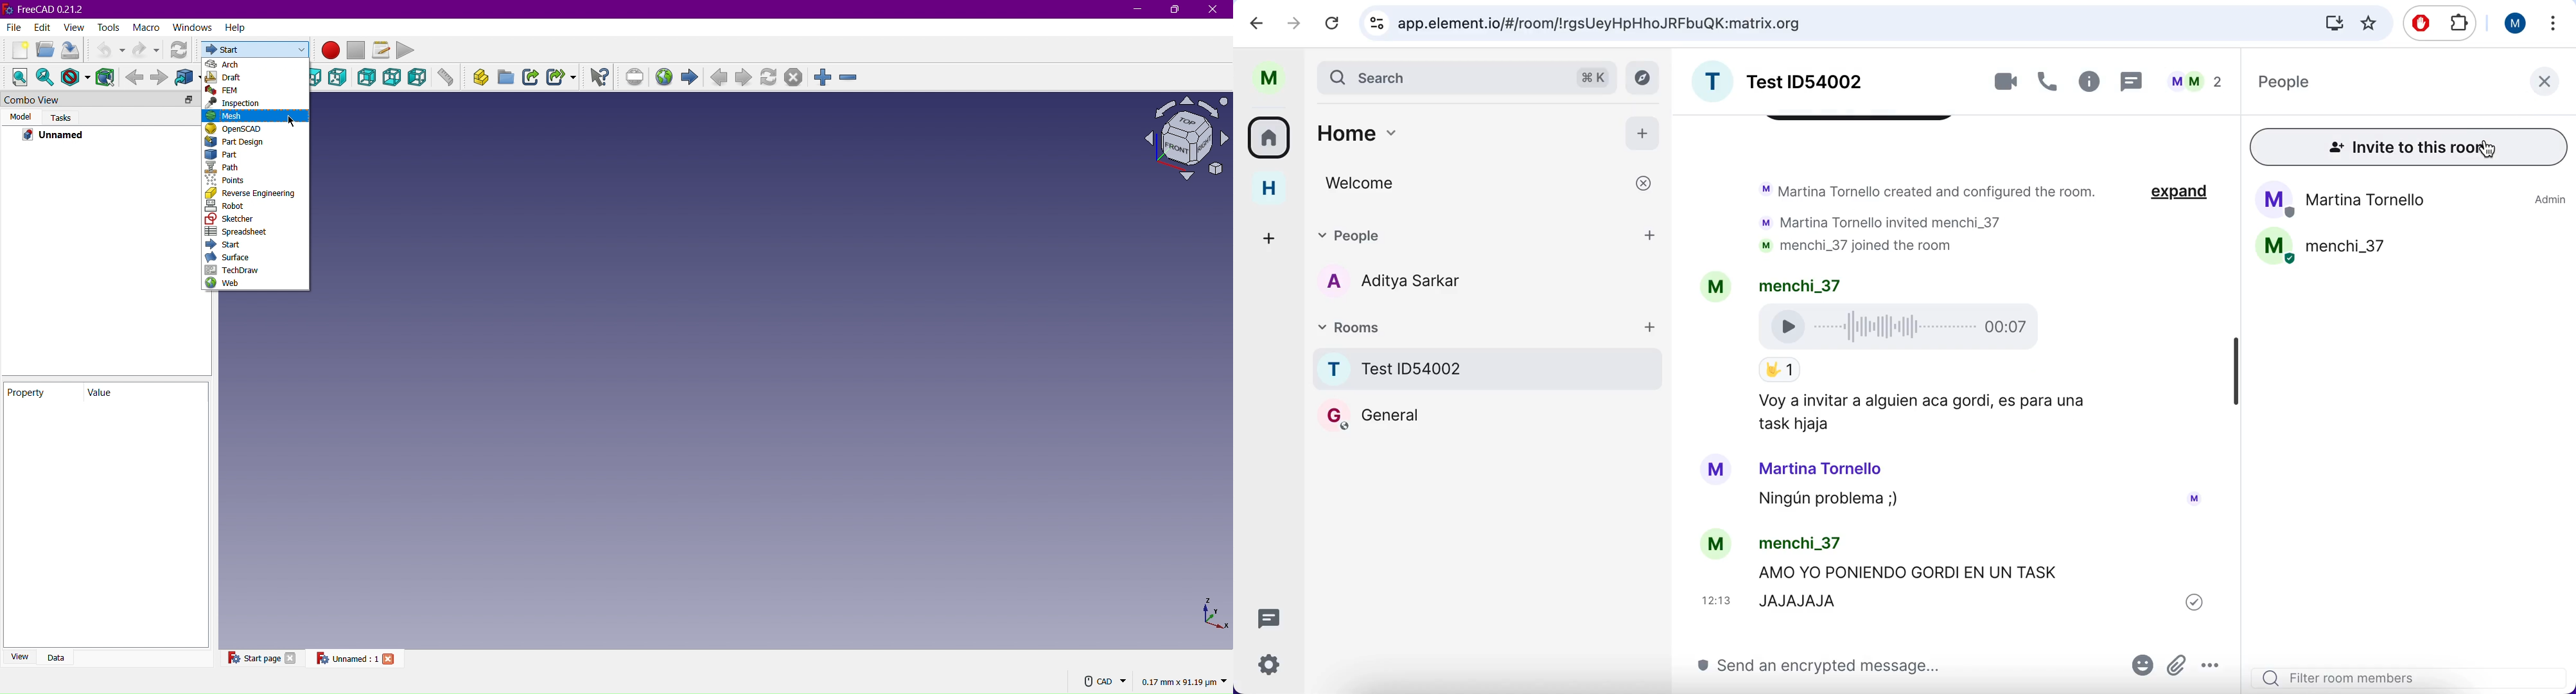 The height and width of the screenshot is (700, 2576). Describe the element at coordinates (256, 50) in the screenshot. I see `Start` at that location.